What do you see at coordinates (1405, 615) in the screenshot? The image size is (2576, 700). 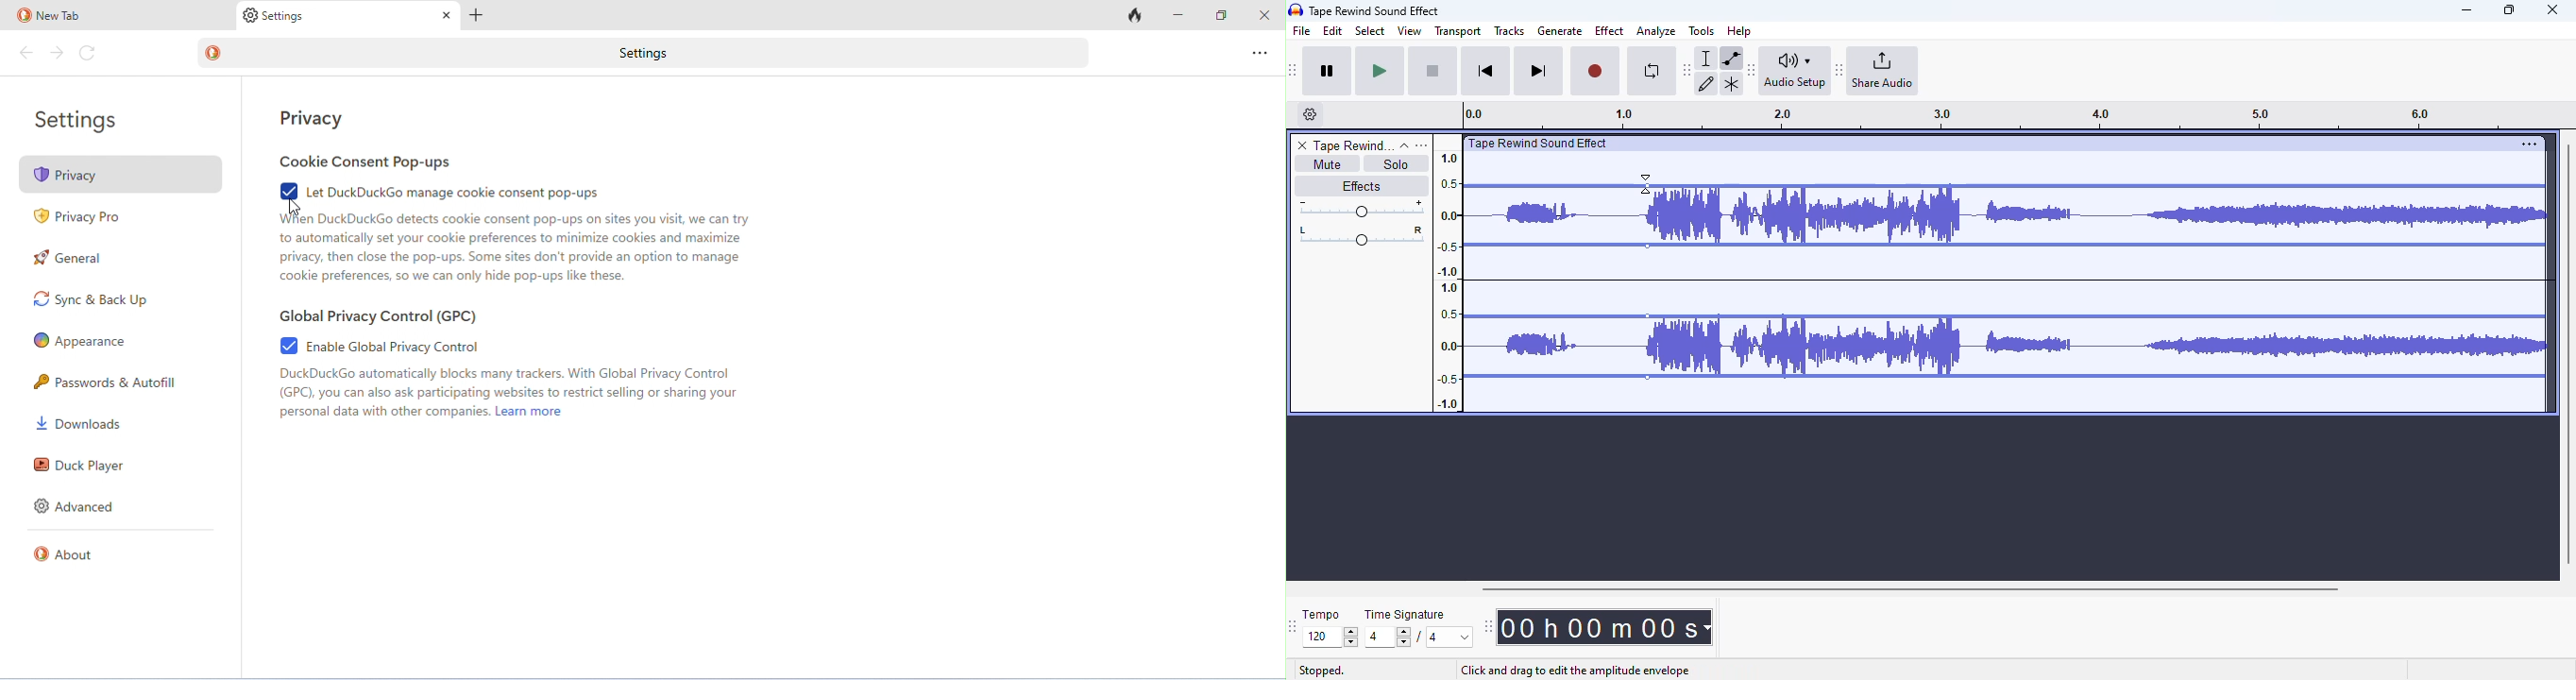 I see `time signature` at bounding box center [1405, 615].